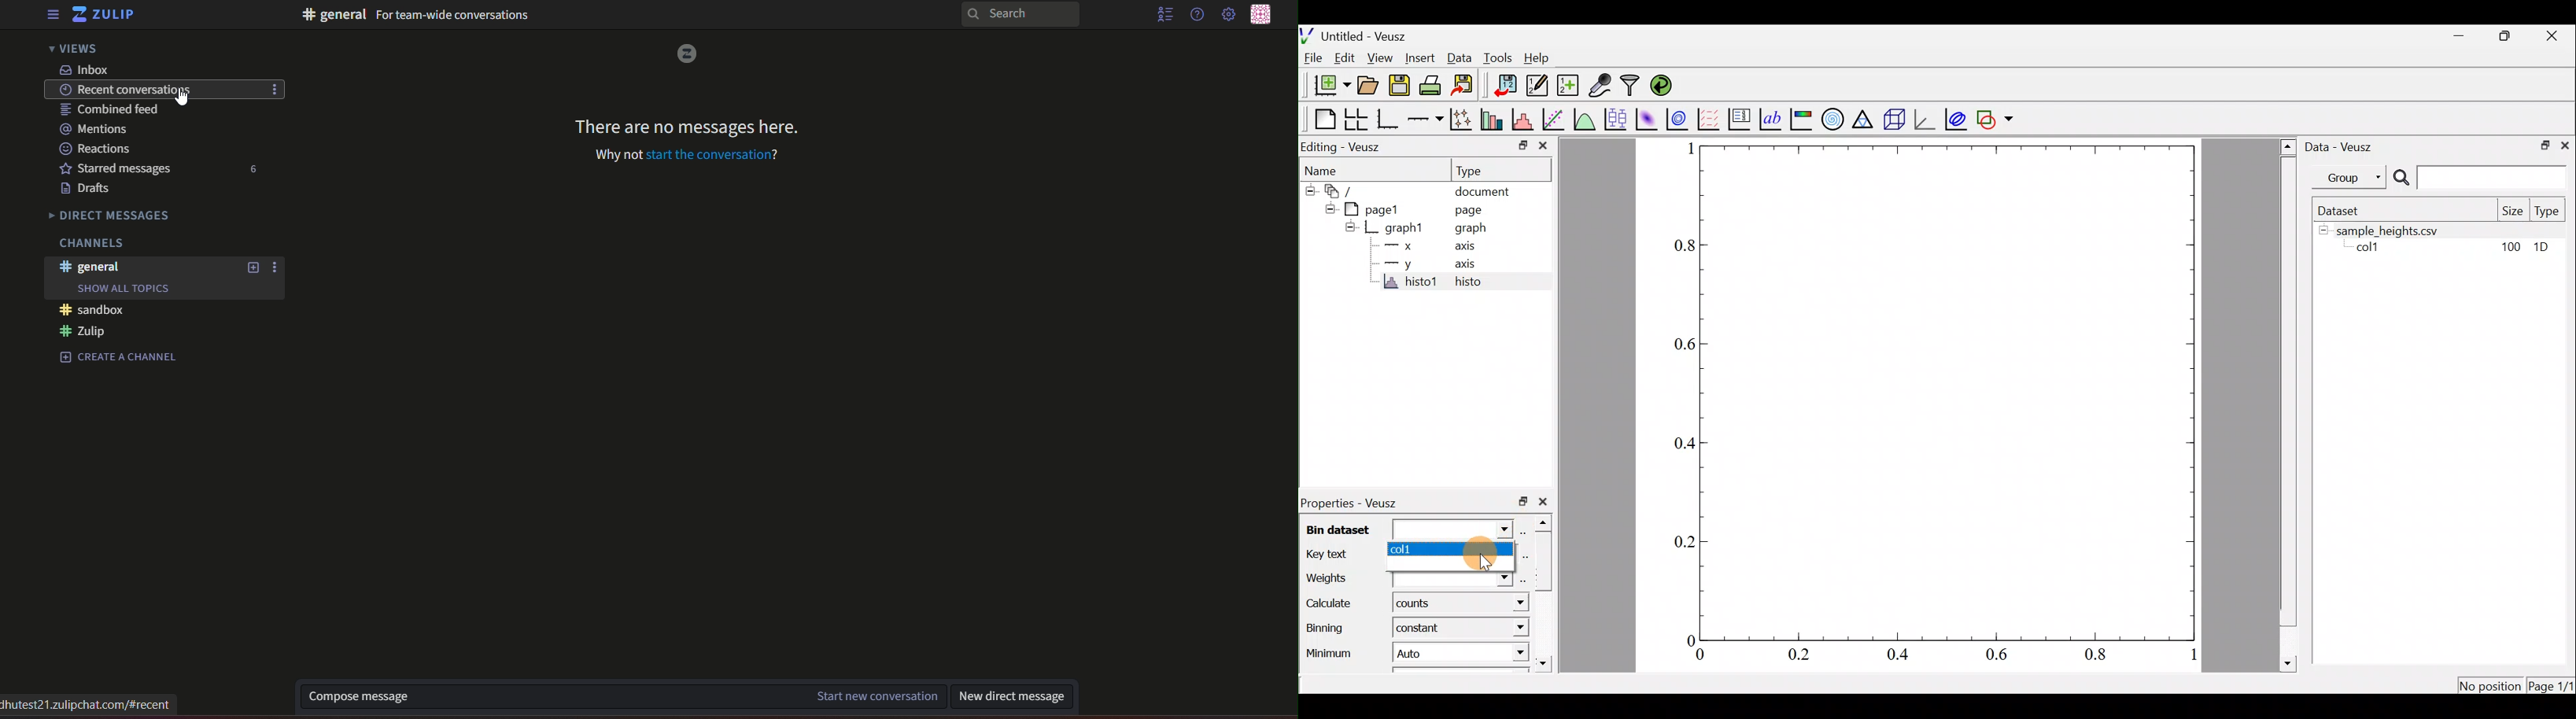  Describe the element at coordinates (616, 153) in the screenshot. I see `why not` at that location.